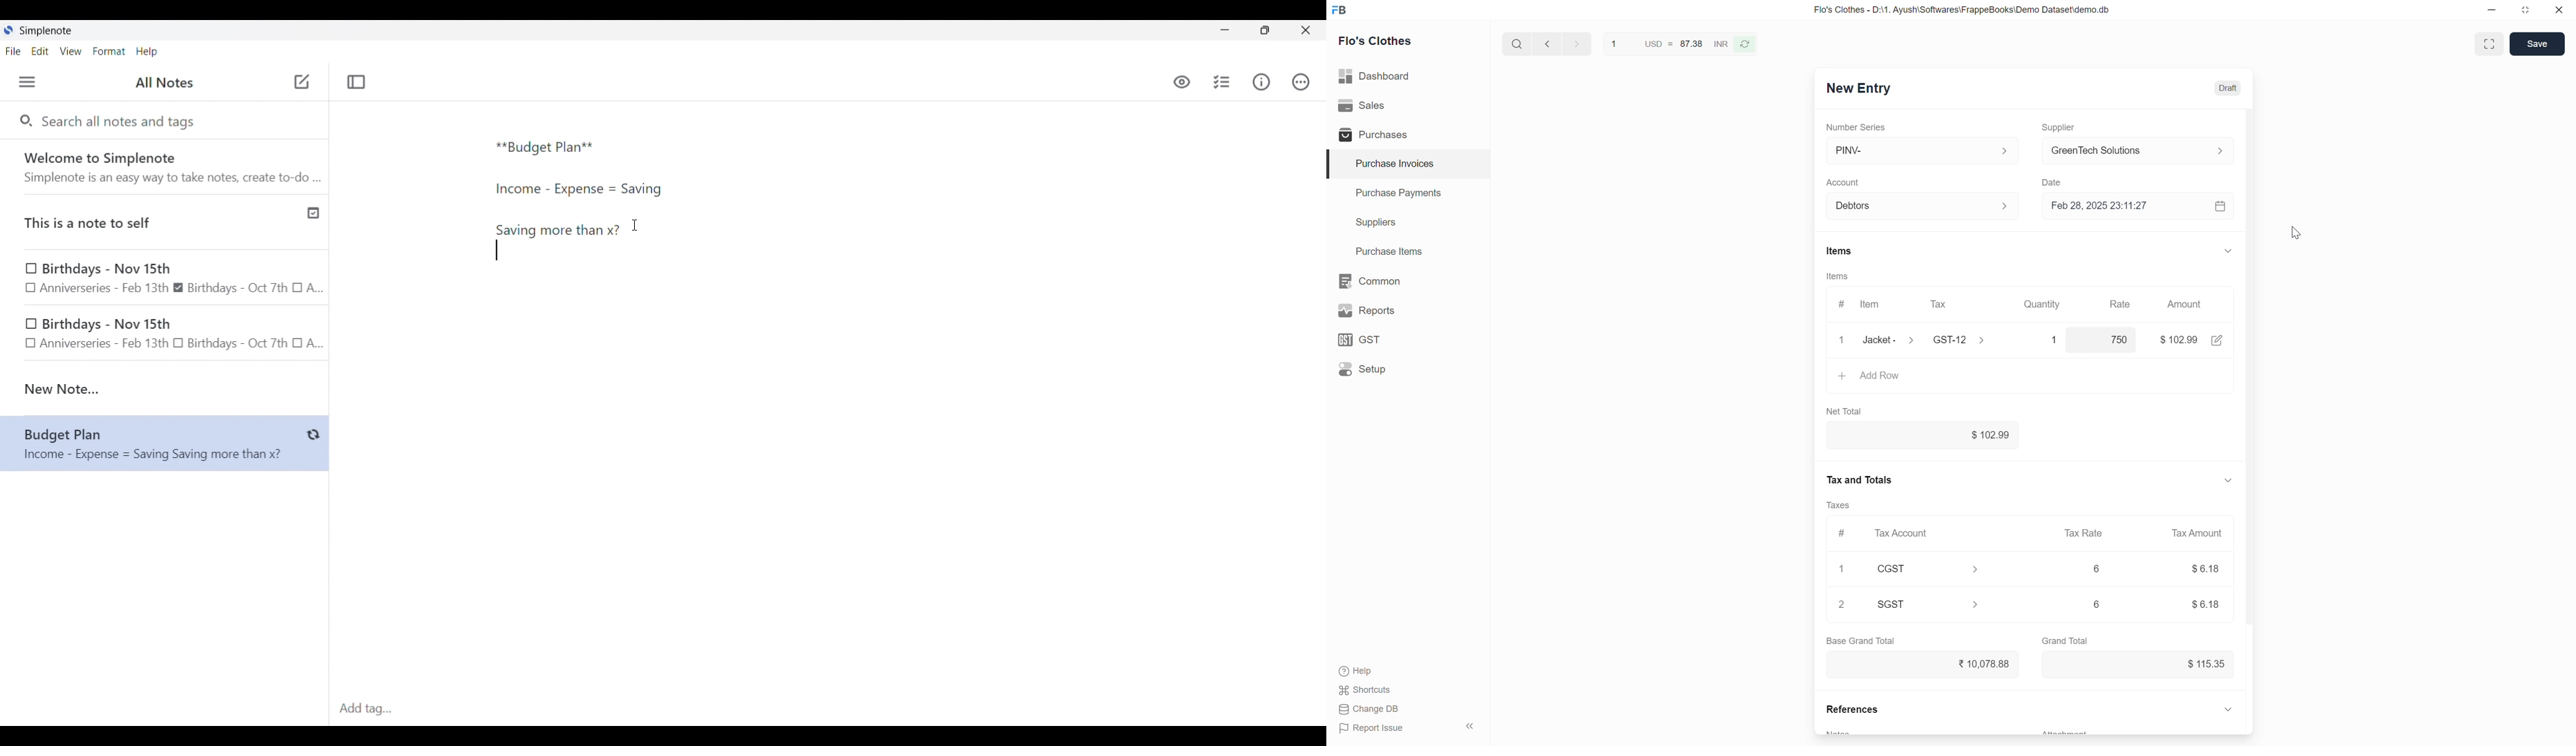  I want to click on Help, so click(1358, 671).